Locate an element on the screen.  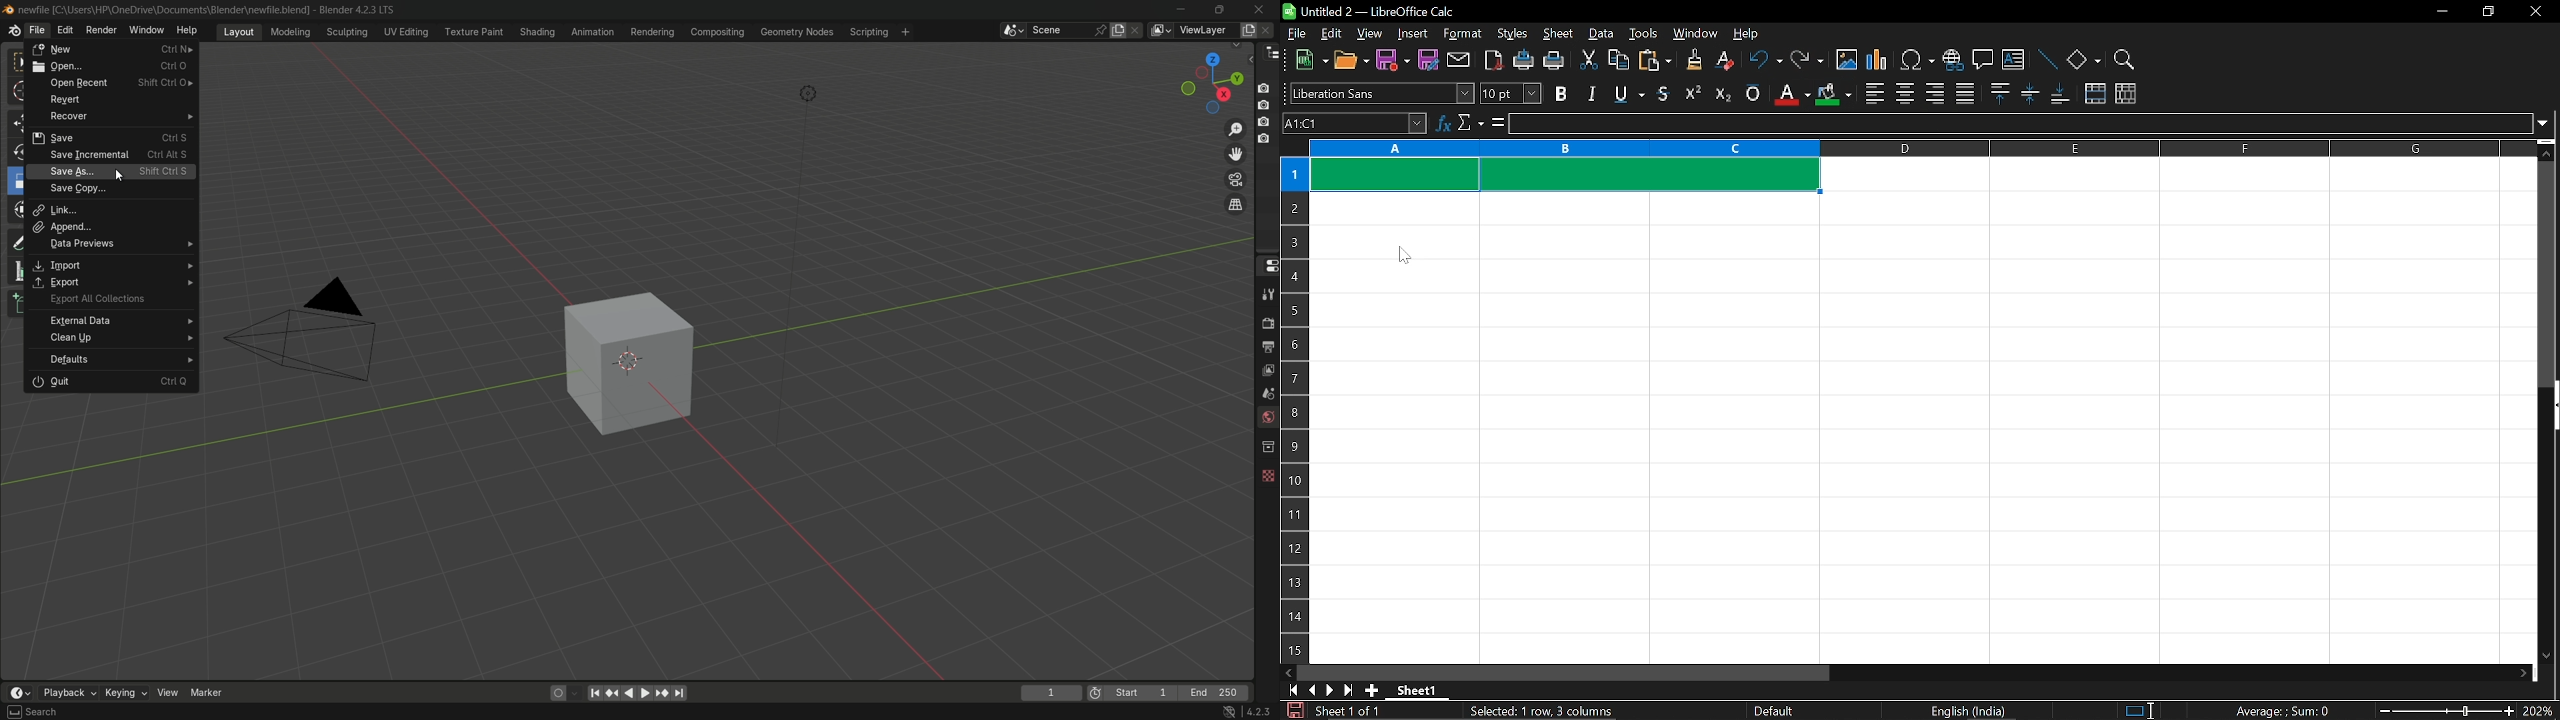
minimize is located at coordinates (1181, 9).